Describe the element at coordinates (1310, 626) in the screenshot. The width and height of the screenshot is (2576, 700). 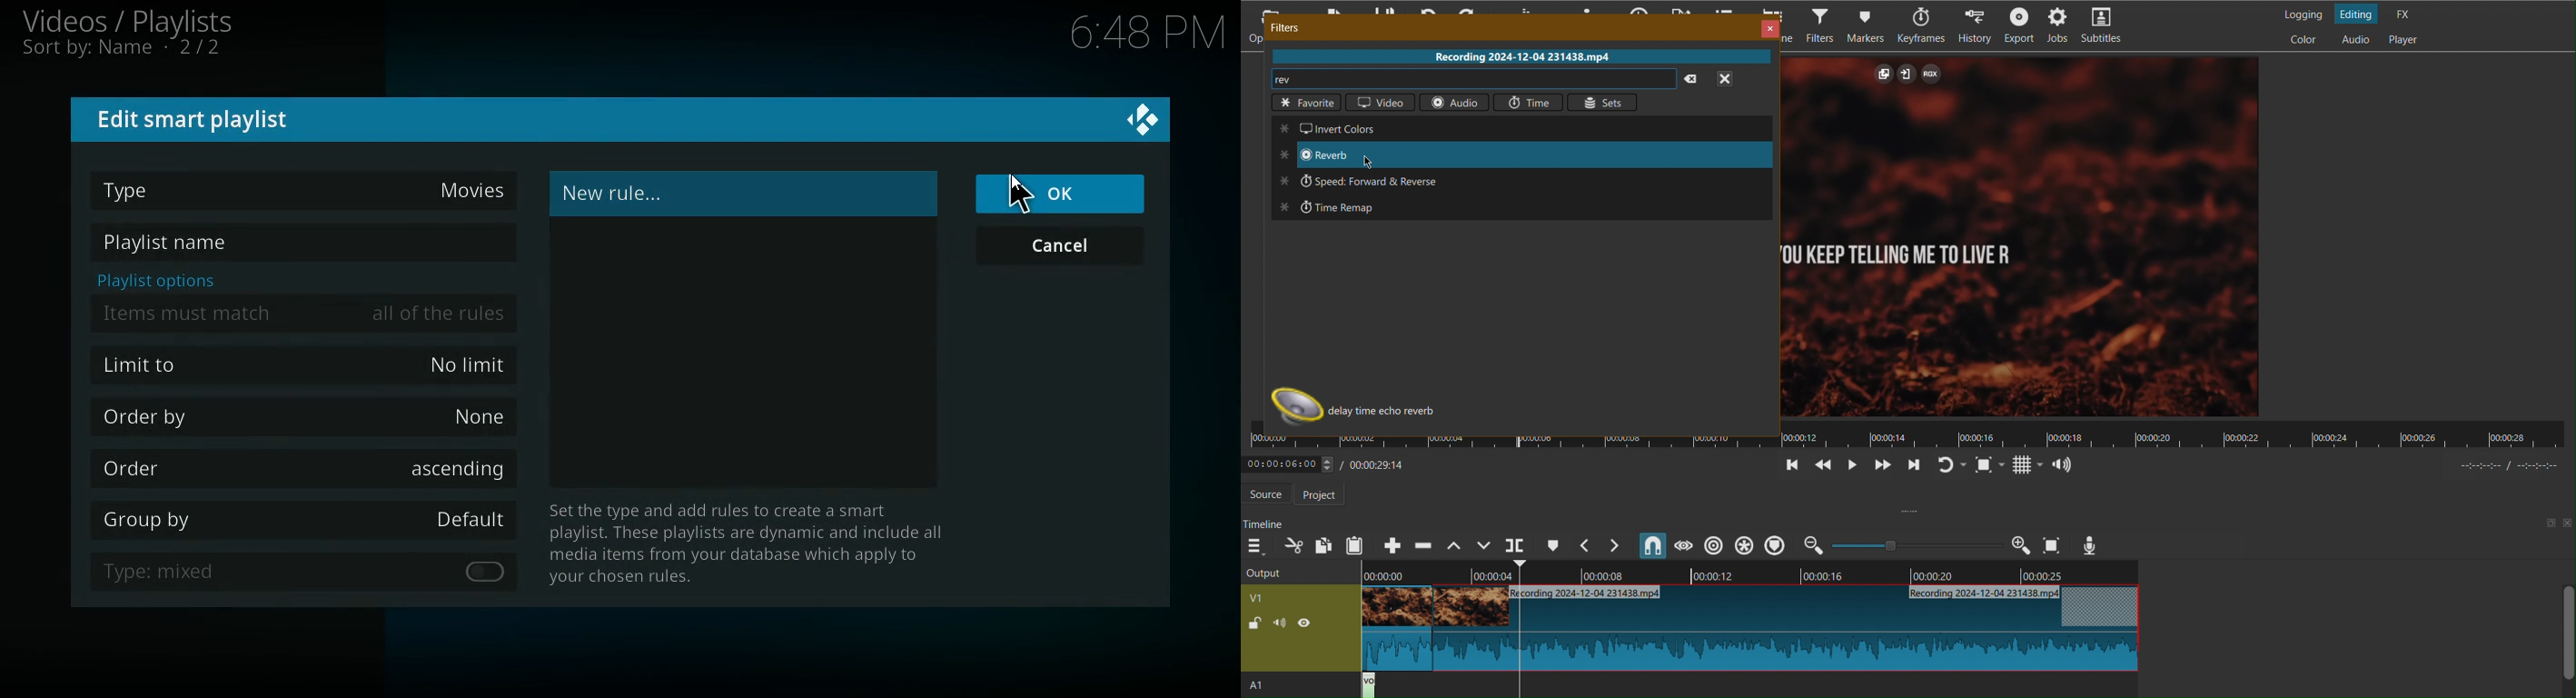
I see `view` at that location.